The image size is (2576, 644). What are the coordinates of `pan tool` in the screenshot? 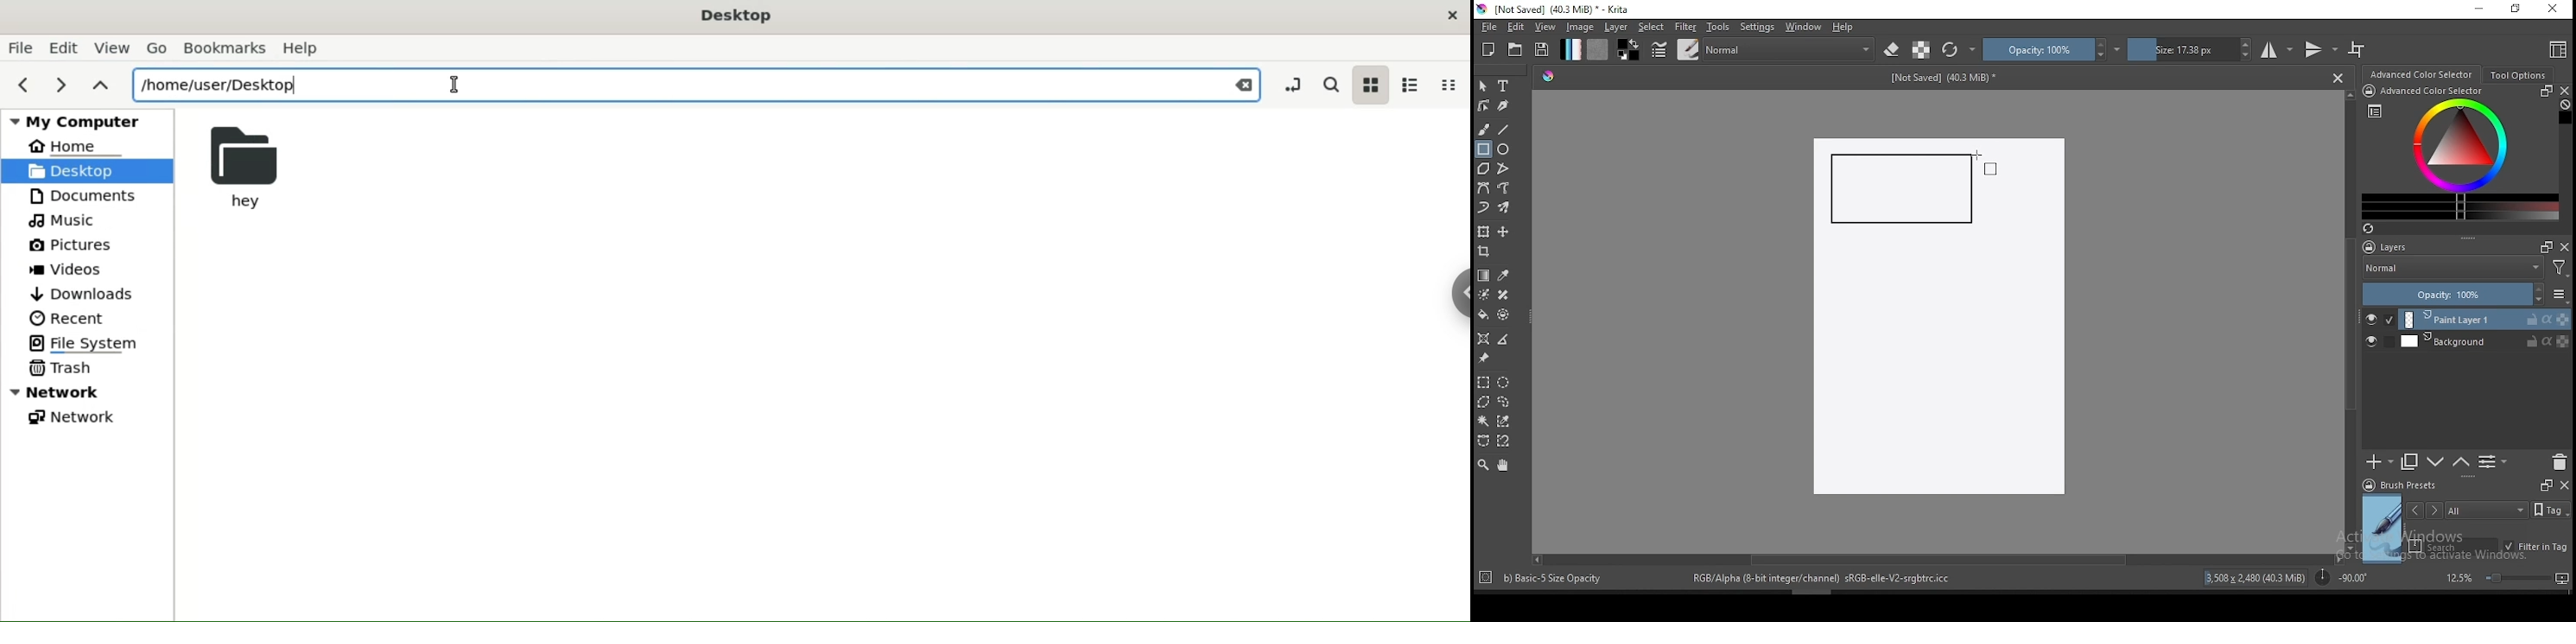 It's located at (1501, 466).